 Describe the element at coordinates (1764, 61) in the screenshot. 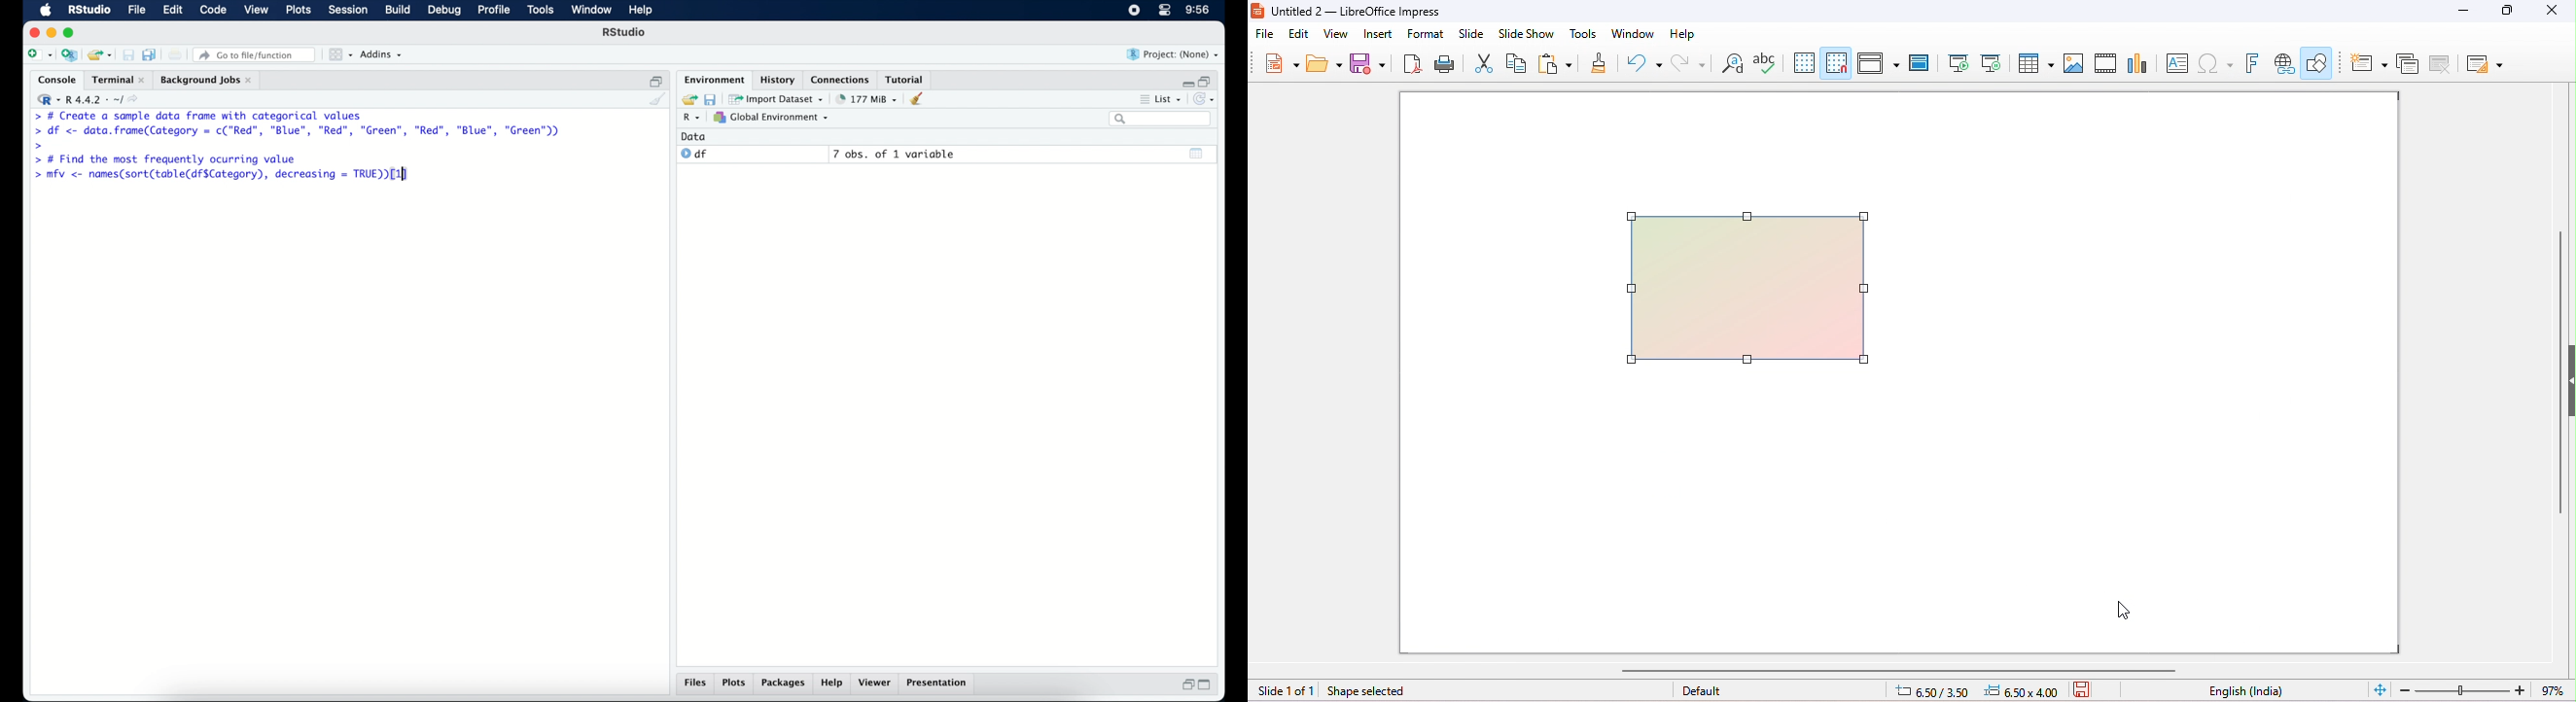

I see `spelling` at that location.